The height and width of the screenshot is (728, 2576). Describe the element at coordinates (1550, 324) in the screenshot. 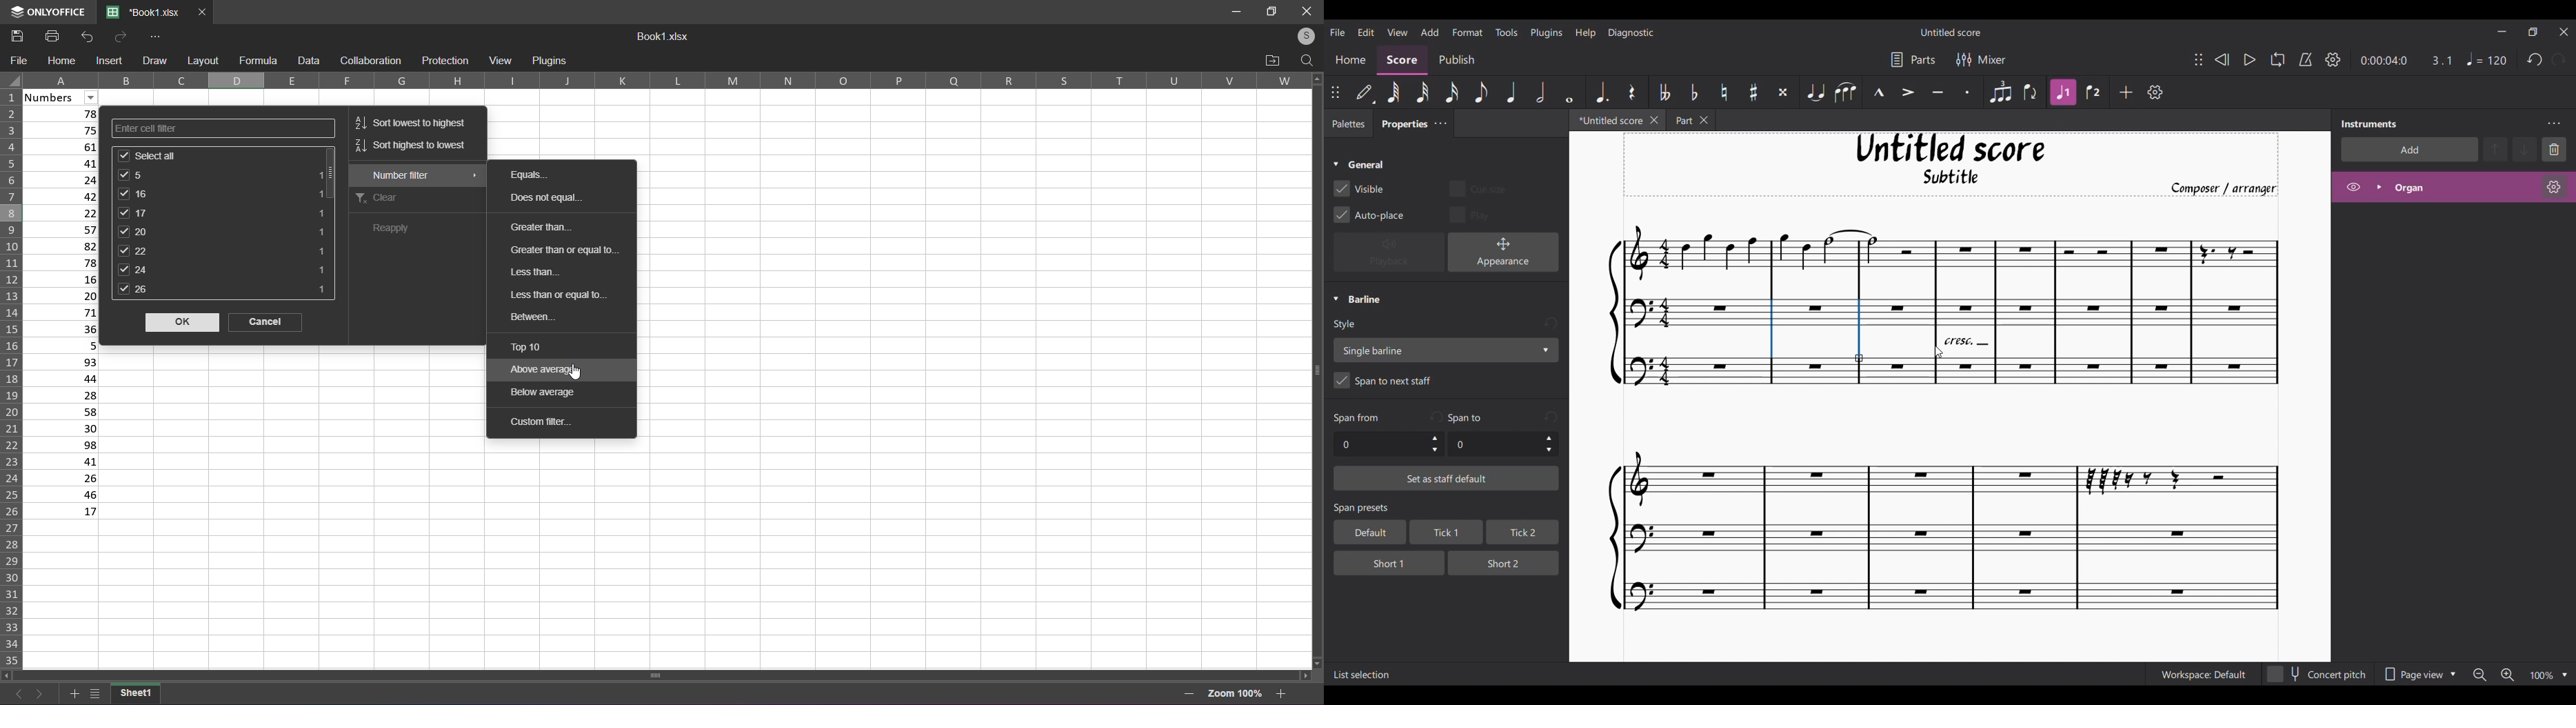

I see `Undo input made` at that location.